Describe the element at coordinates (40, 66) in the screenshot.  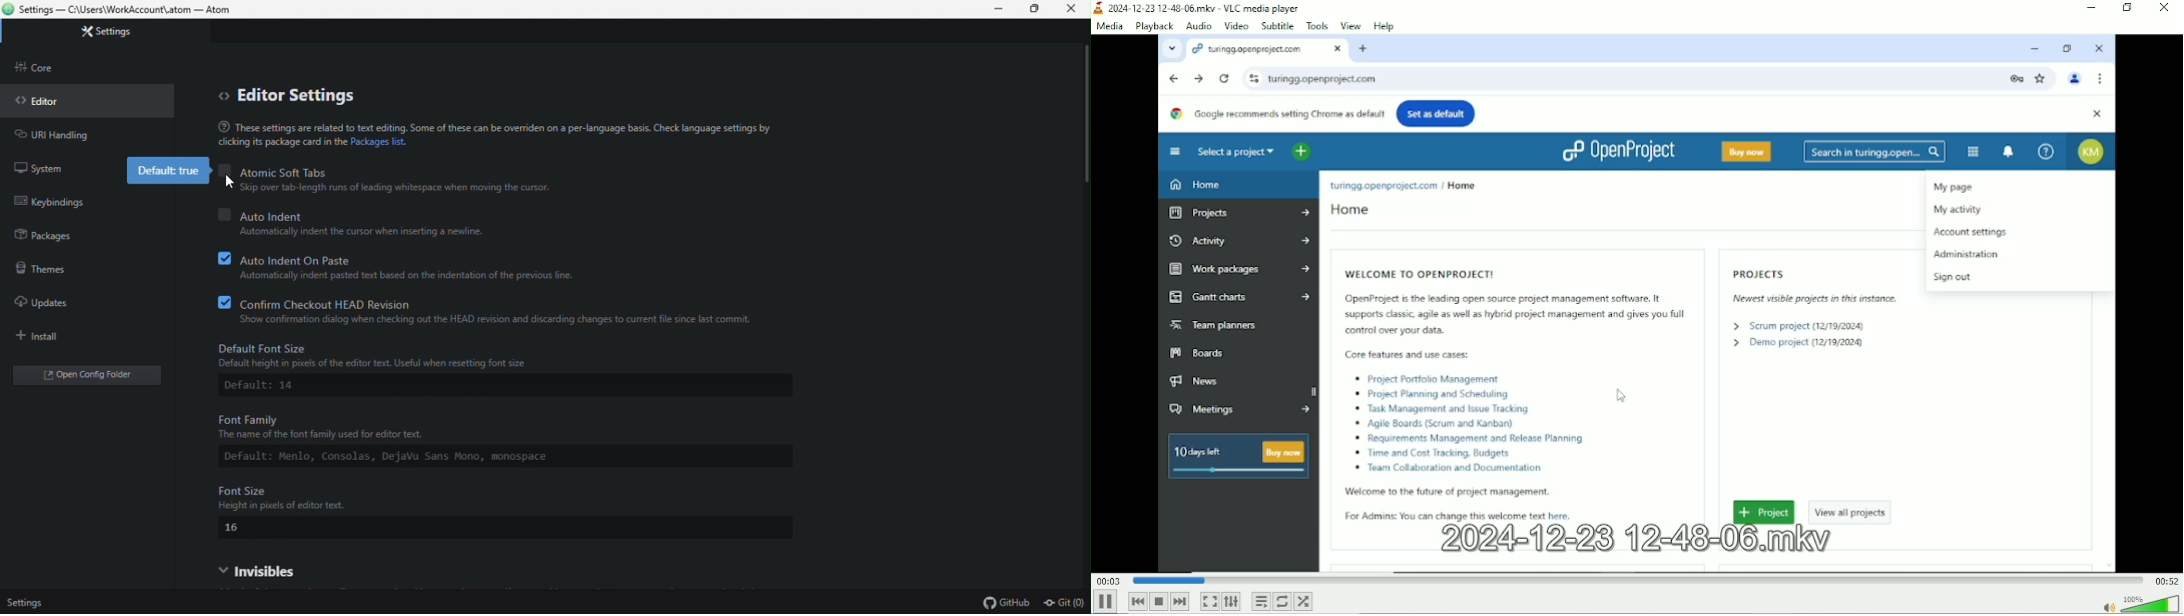
I see `` at that location.